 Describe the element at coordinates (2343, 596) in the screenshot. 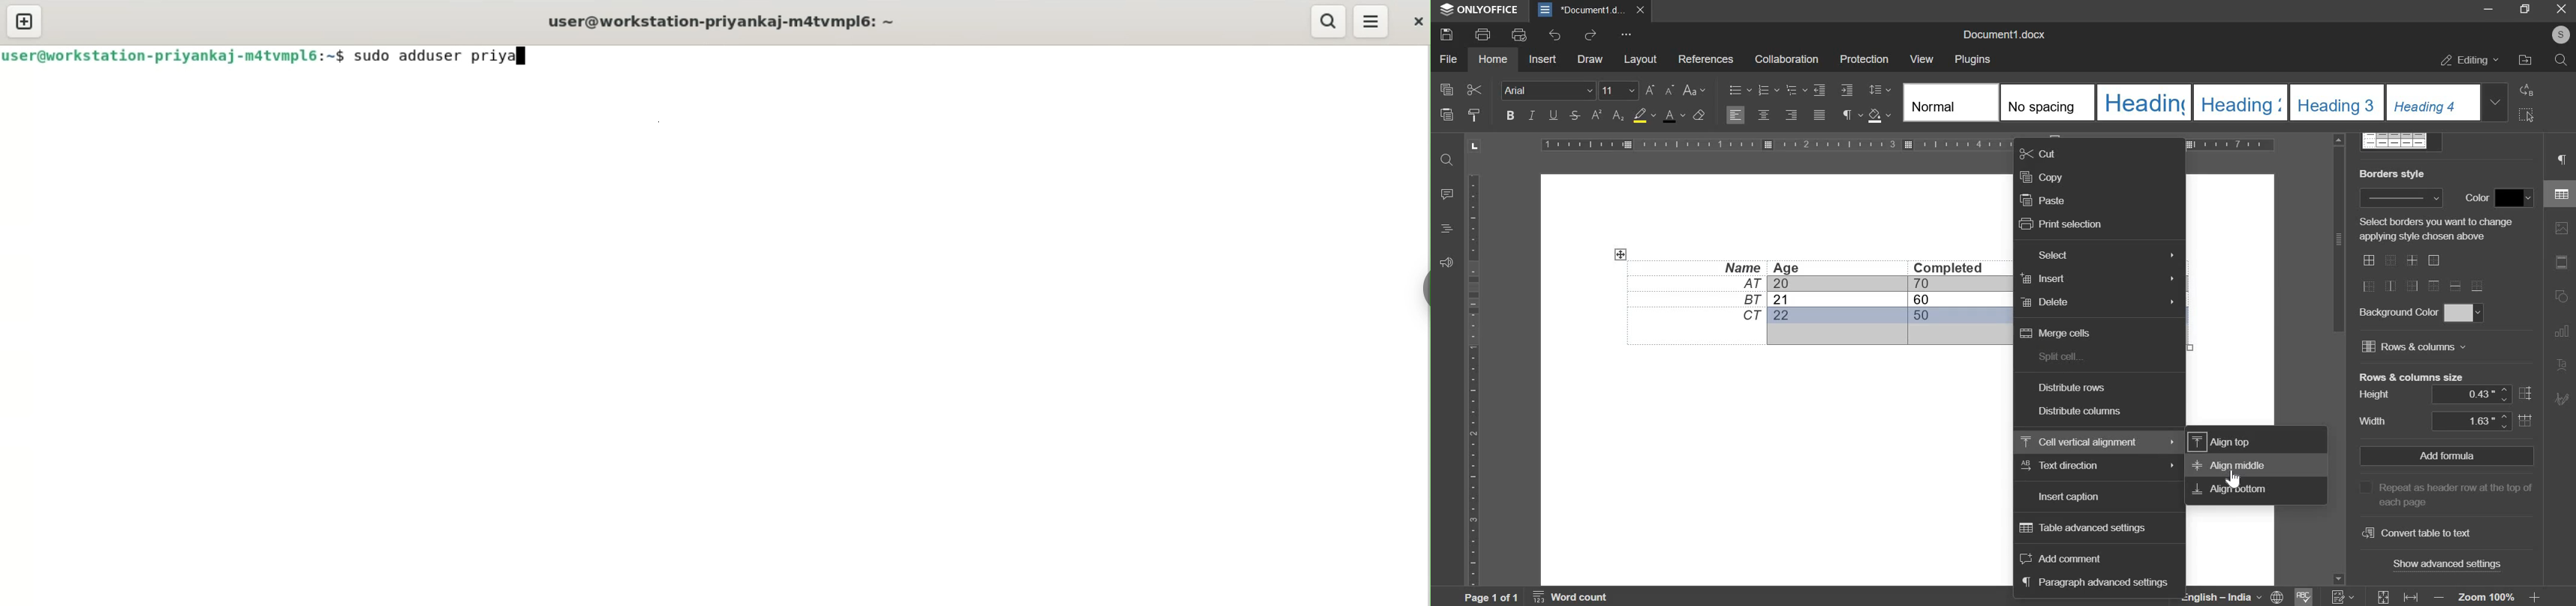

I see `numbering` at that location.